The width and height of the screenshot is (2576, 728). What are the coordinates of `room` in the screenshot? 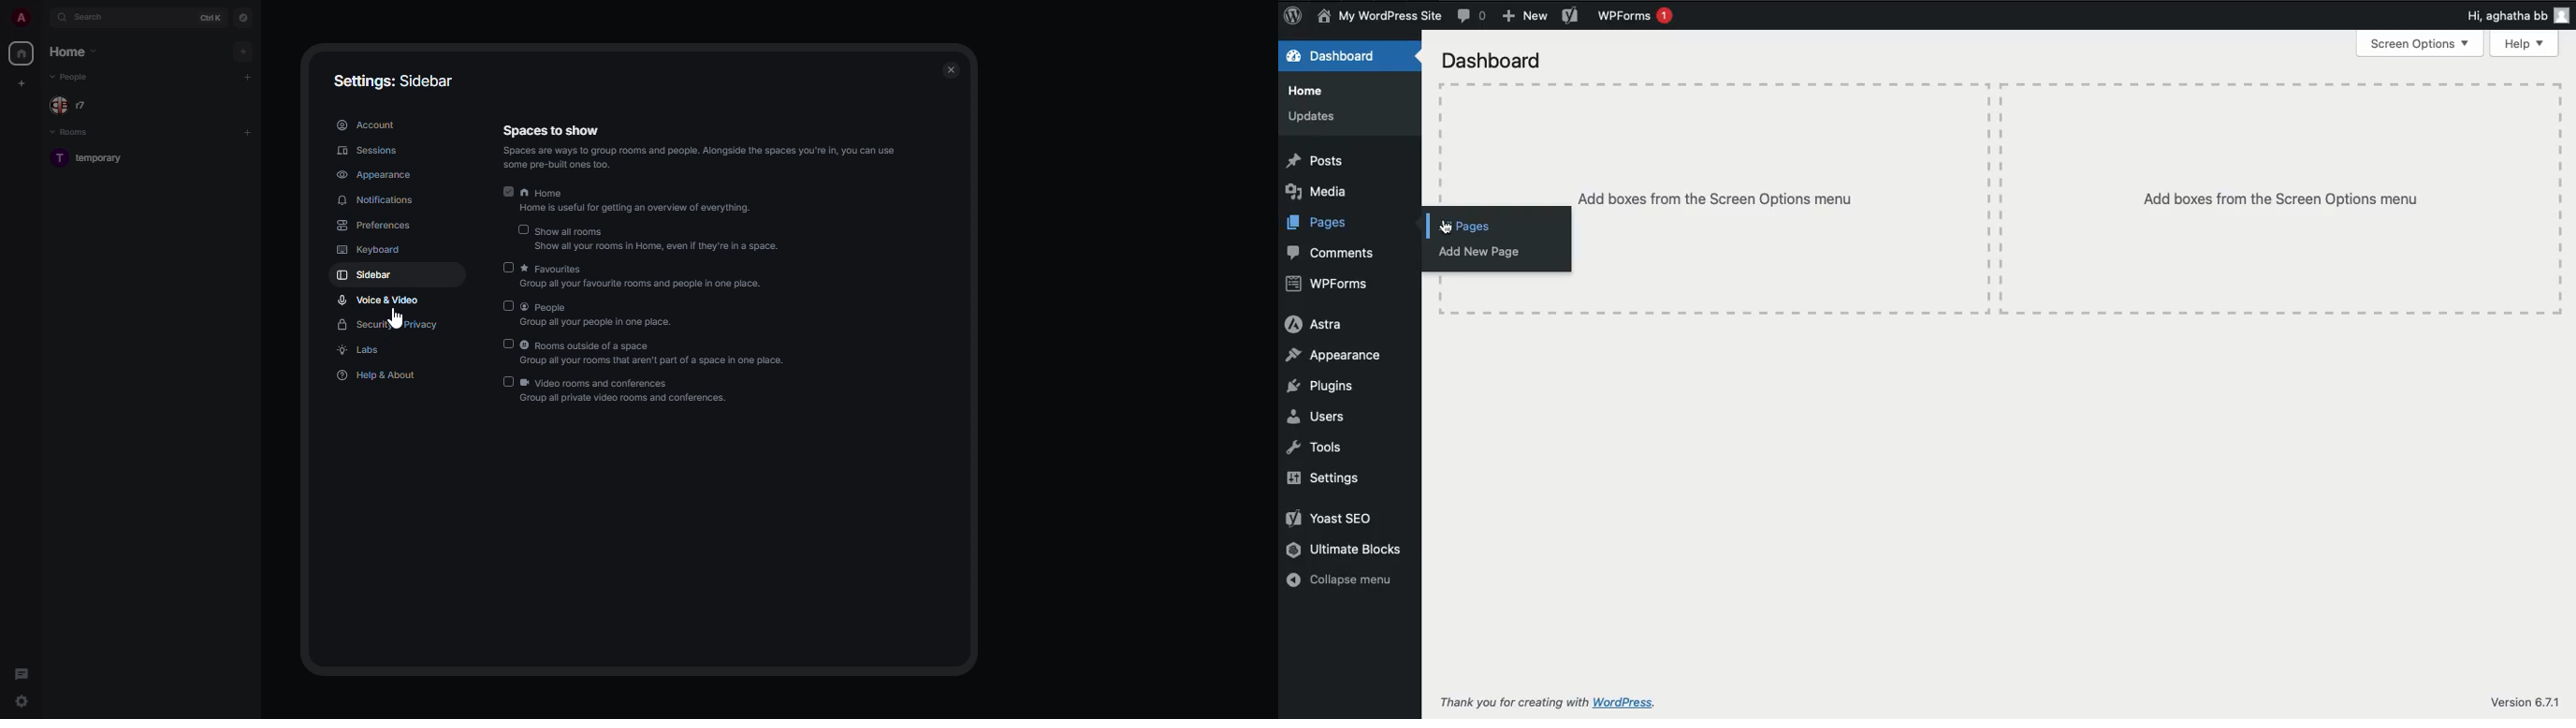 It's located at (93, 157).